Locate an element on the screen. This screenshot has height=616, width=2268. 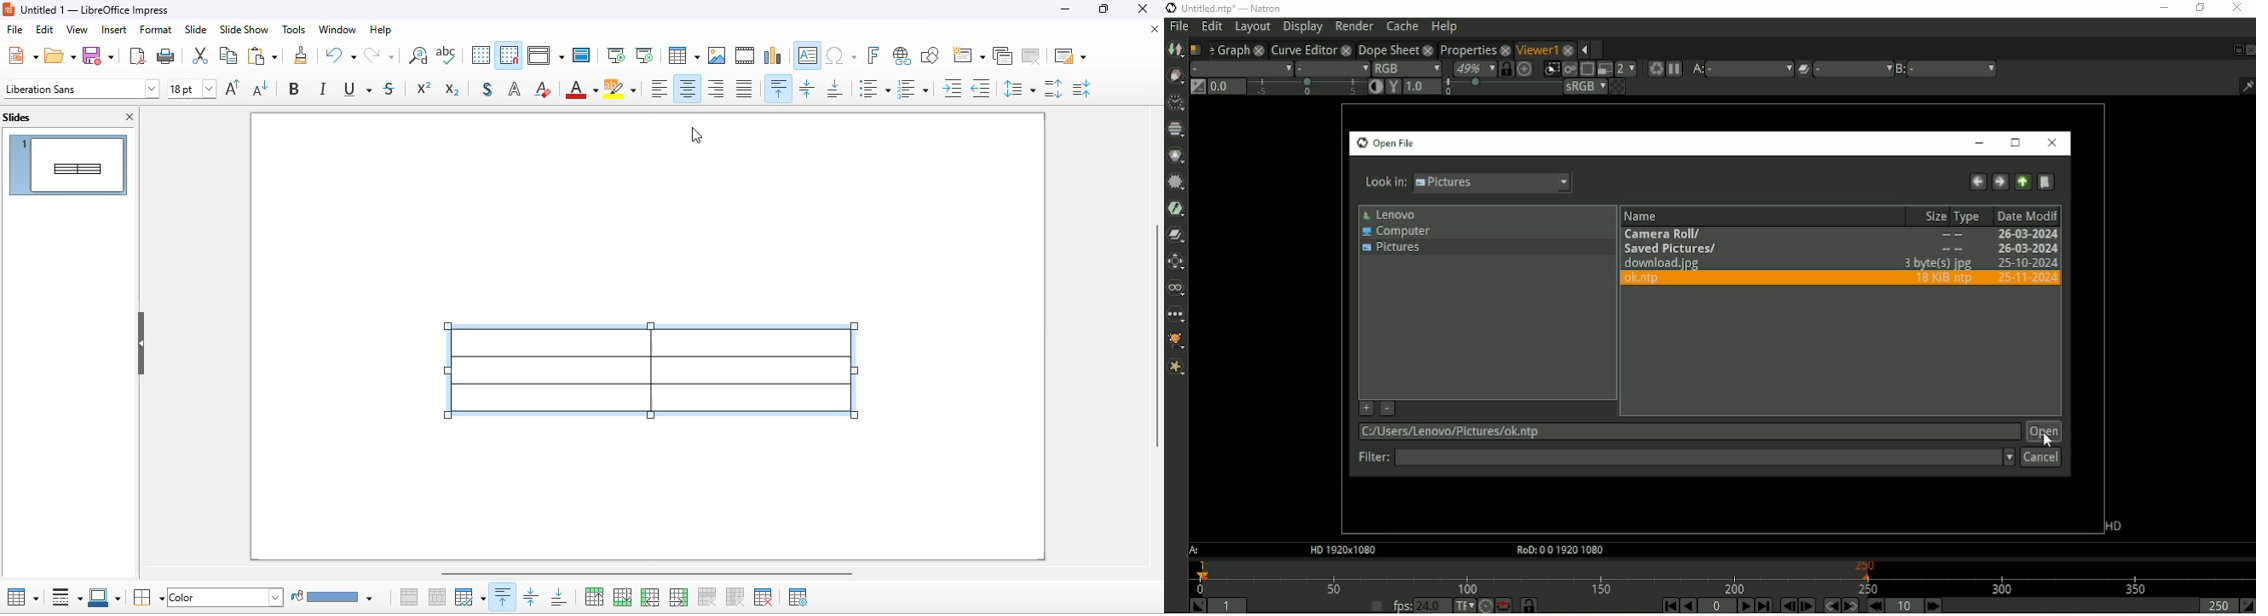
start from first slide is located at coordinates (617, 55).